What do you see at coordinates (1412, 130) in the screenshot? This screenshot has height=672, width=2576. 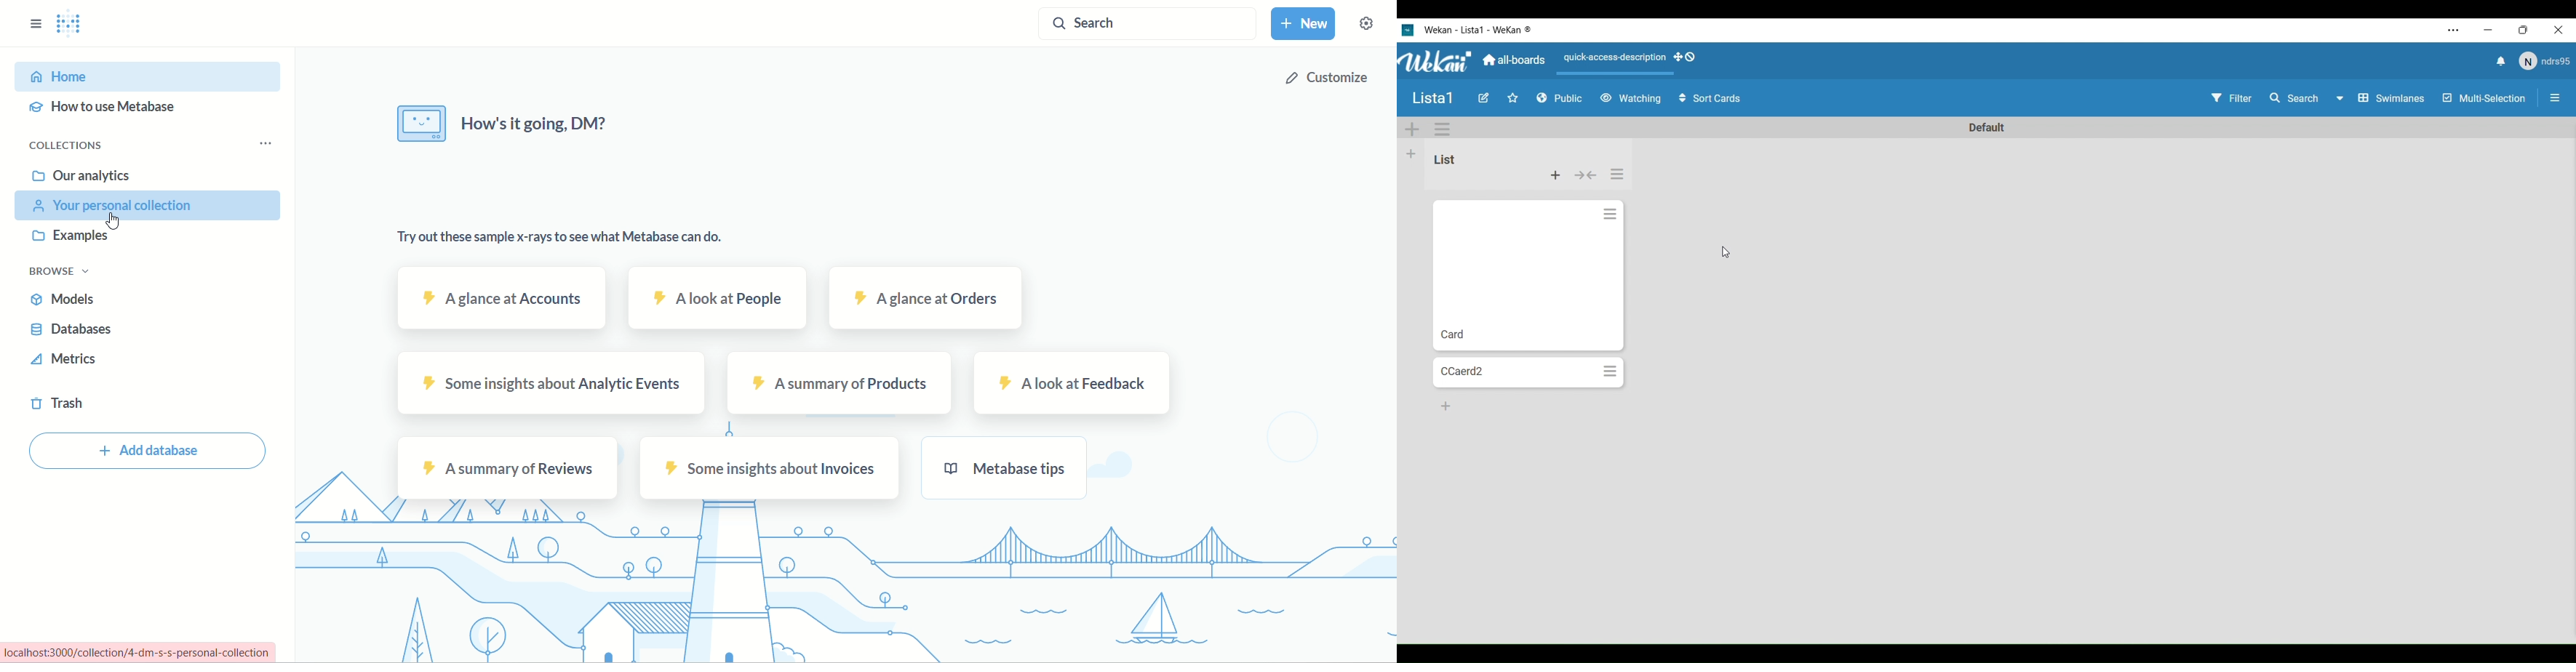 I see `Add` at bounding box center [1412, 130].